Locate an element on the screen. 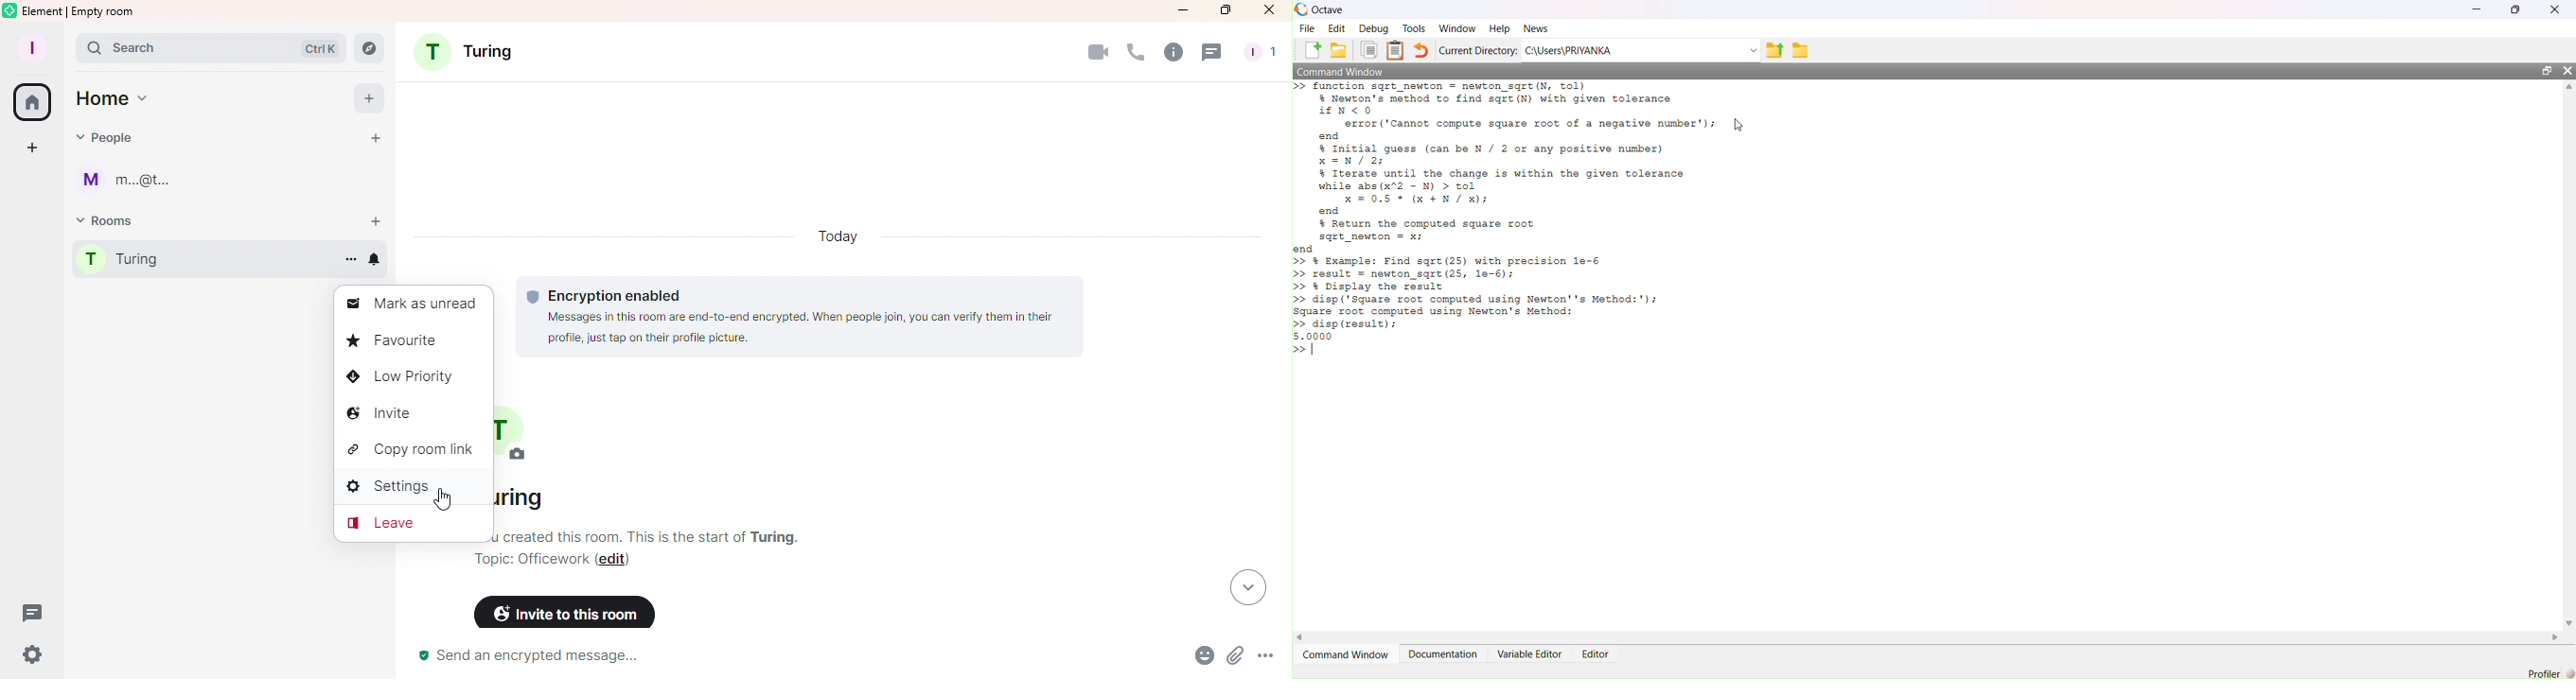  Quick settings is located at coordinates (32, 656).